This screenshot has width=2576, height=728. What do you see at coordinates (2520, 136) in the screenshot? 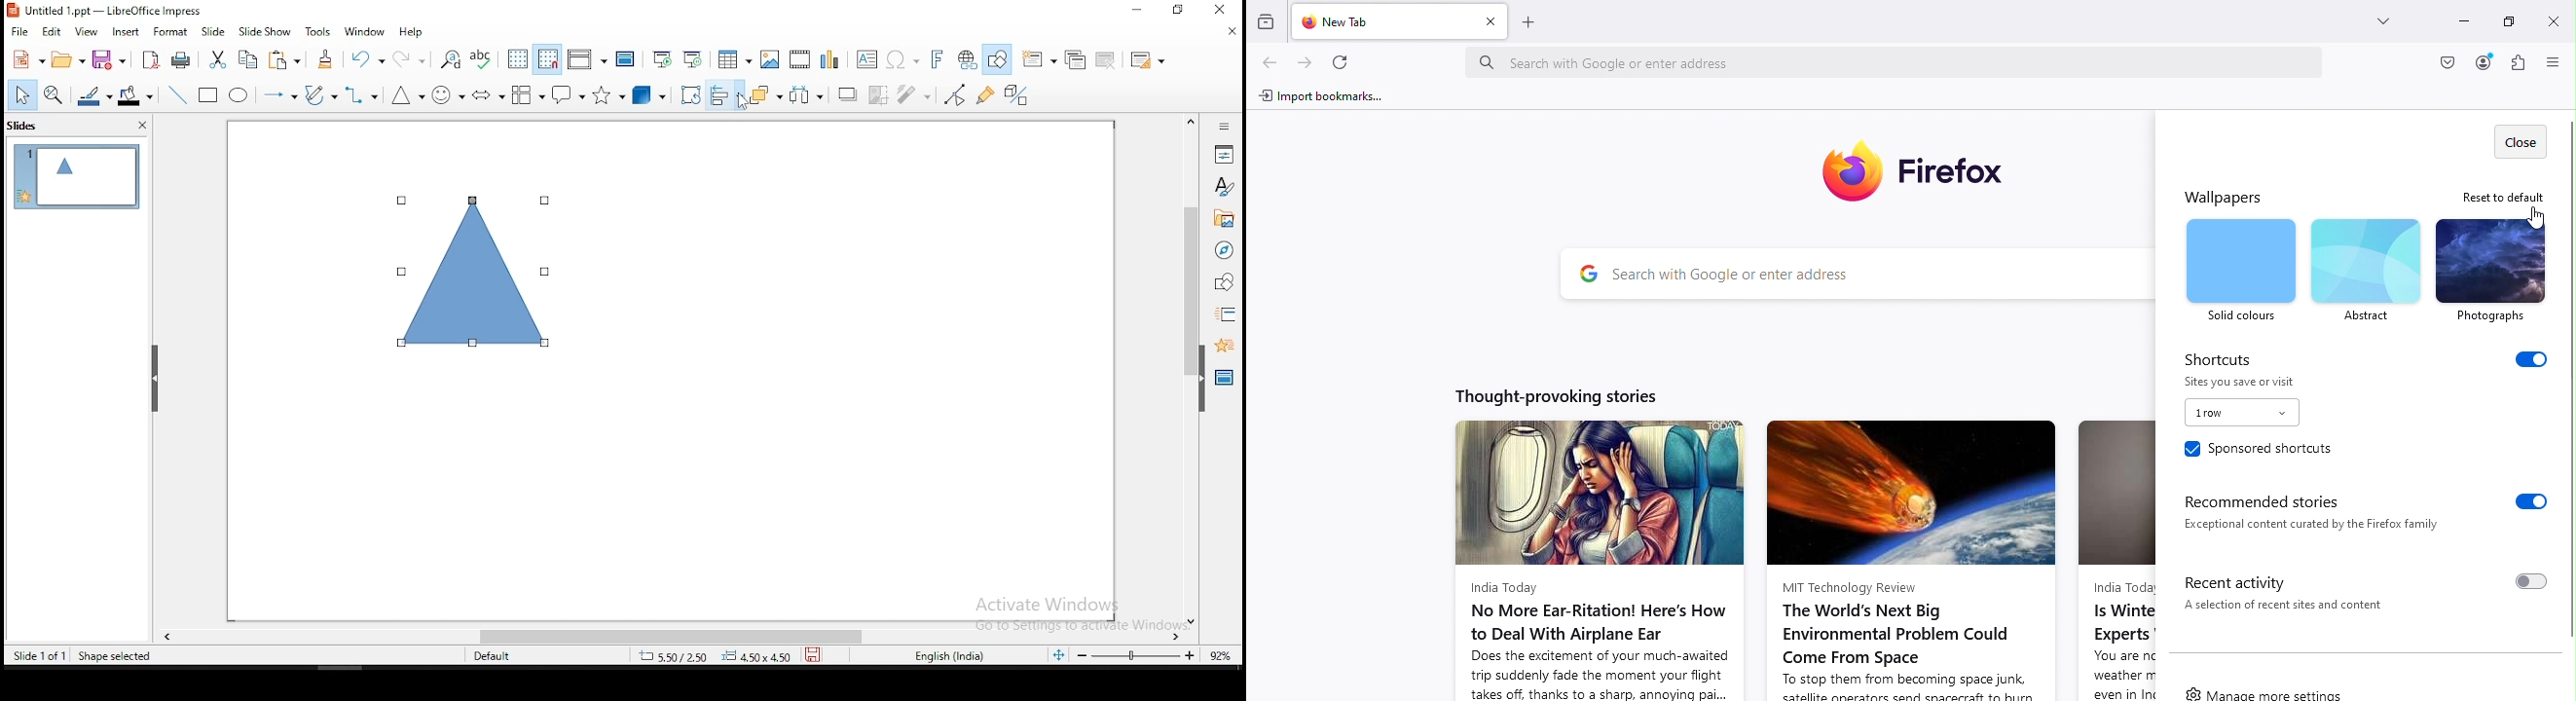
I see `Close` at bounding box center [2520, 136].